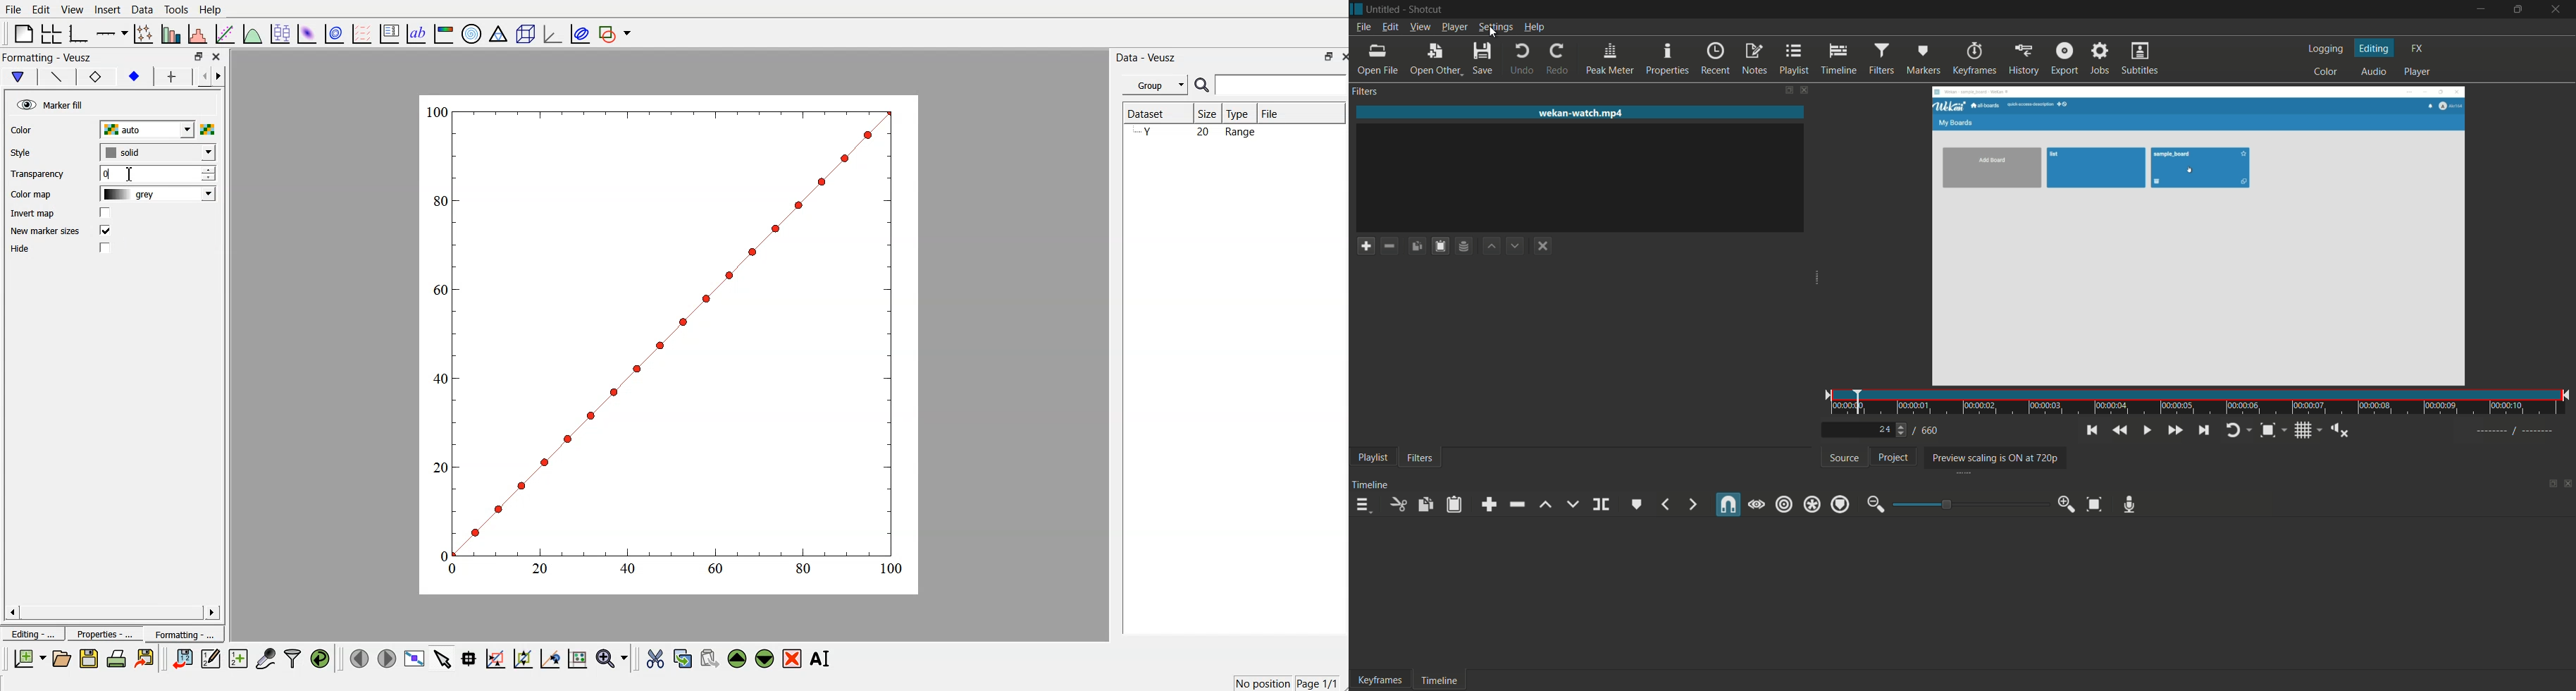 Image resolution: width=2576 pixels, height=700 pixels. Describe the element at coordinates (2095, 504) in the screenshot. I see `zoom timeline to fit` at that location.